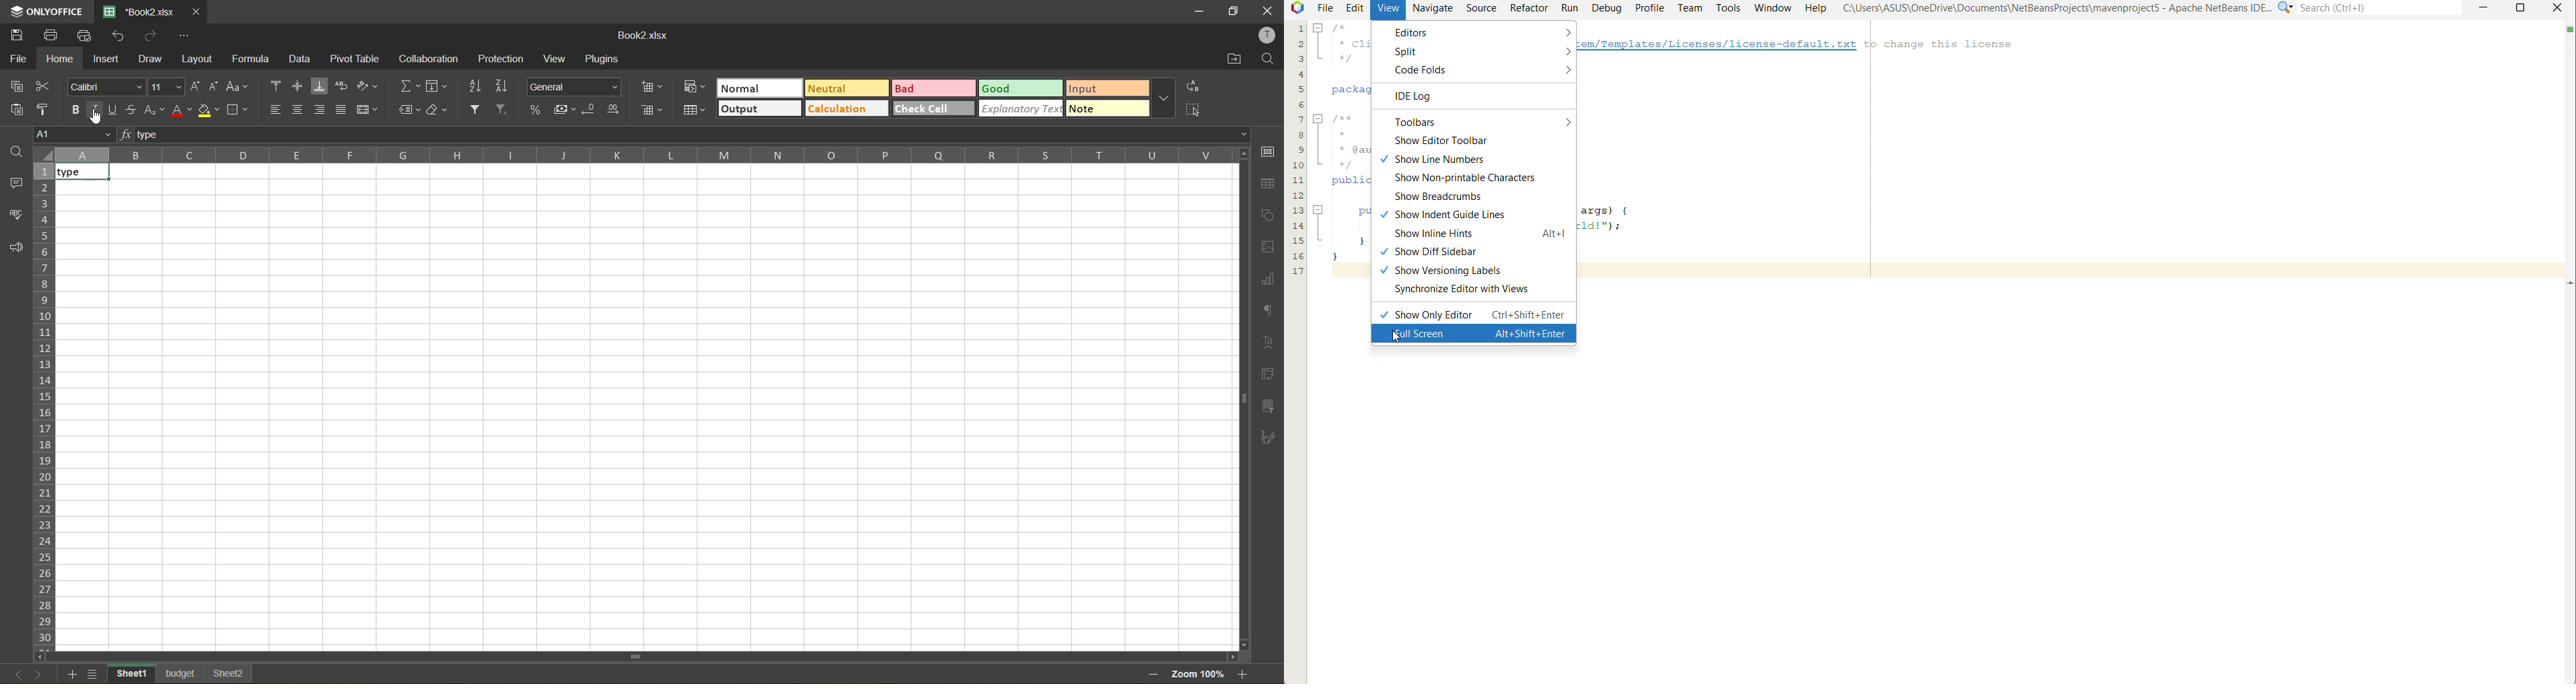 The image size is (2576, 700). Describe the element at coordinates (365, 110) in the screenshot. I see `merge and center` at that location.